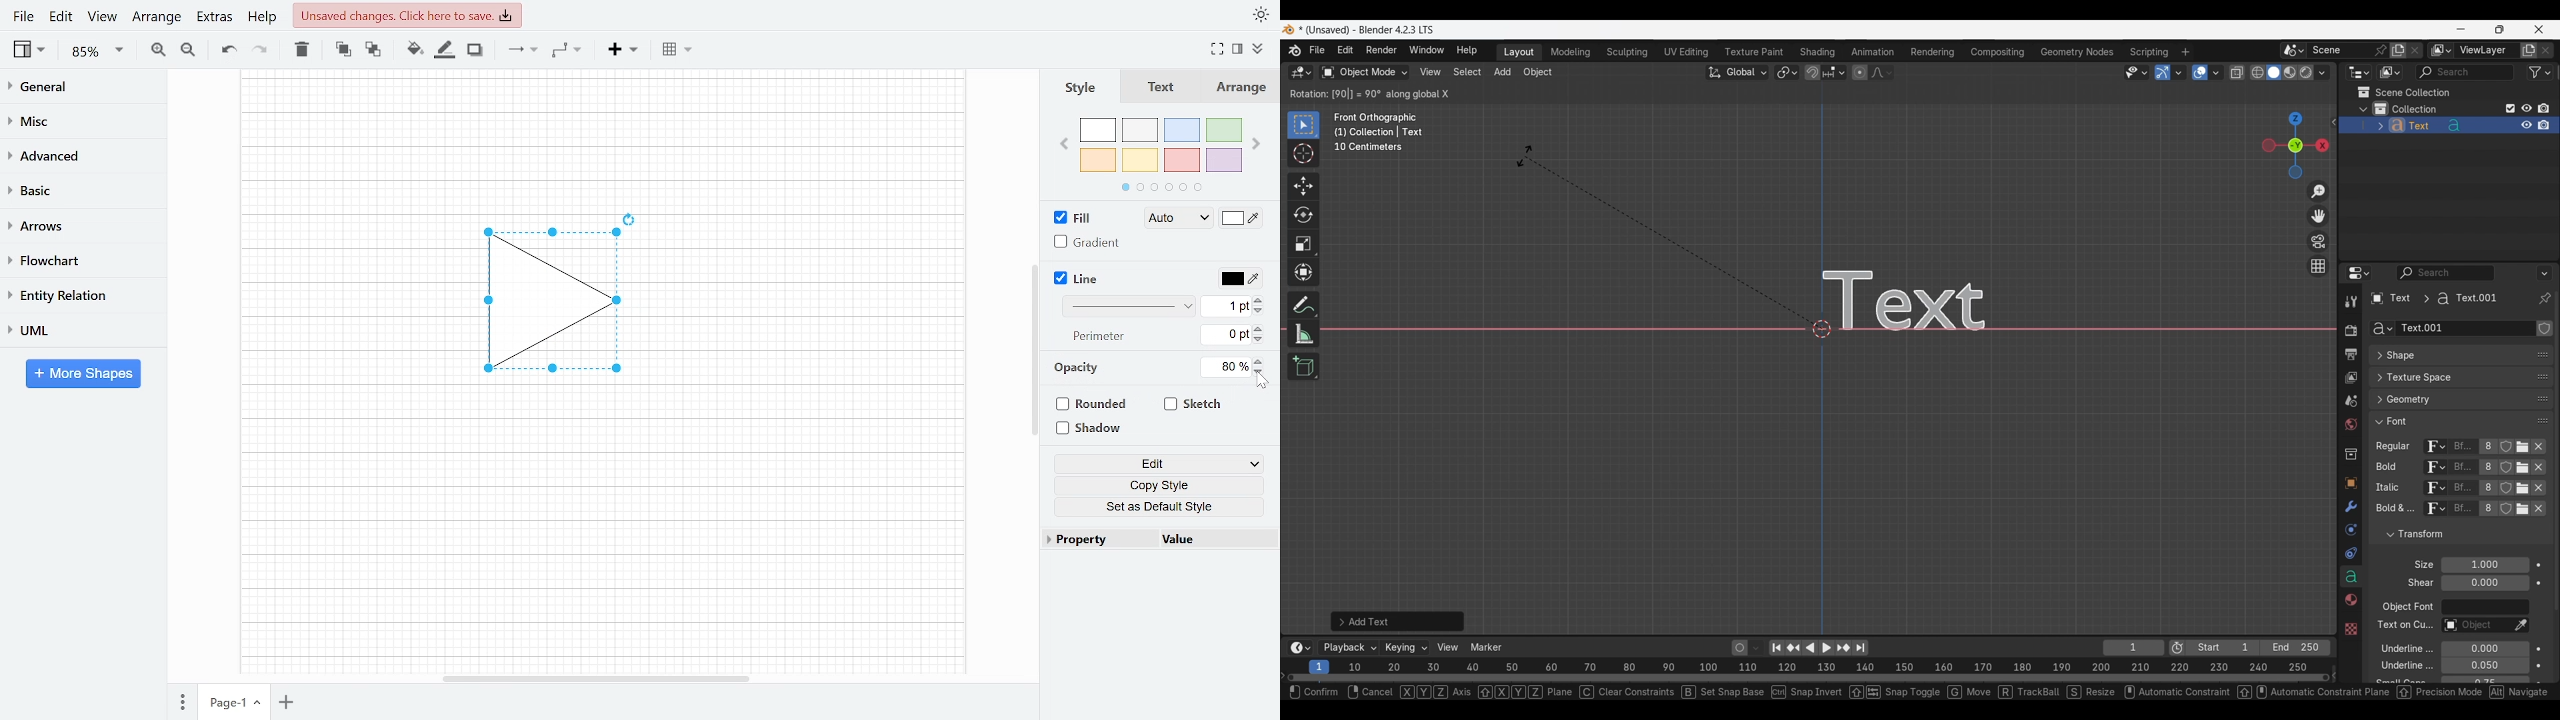  I want to click on basic, so click(76, 189).